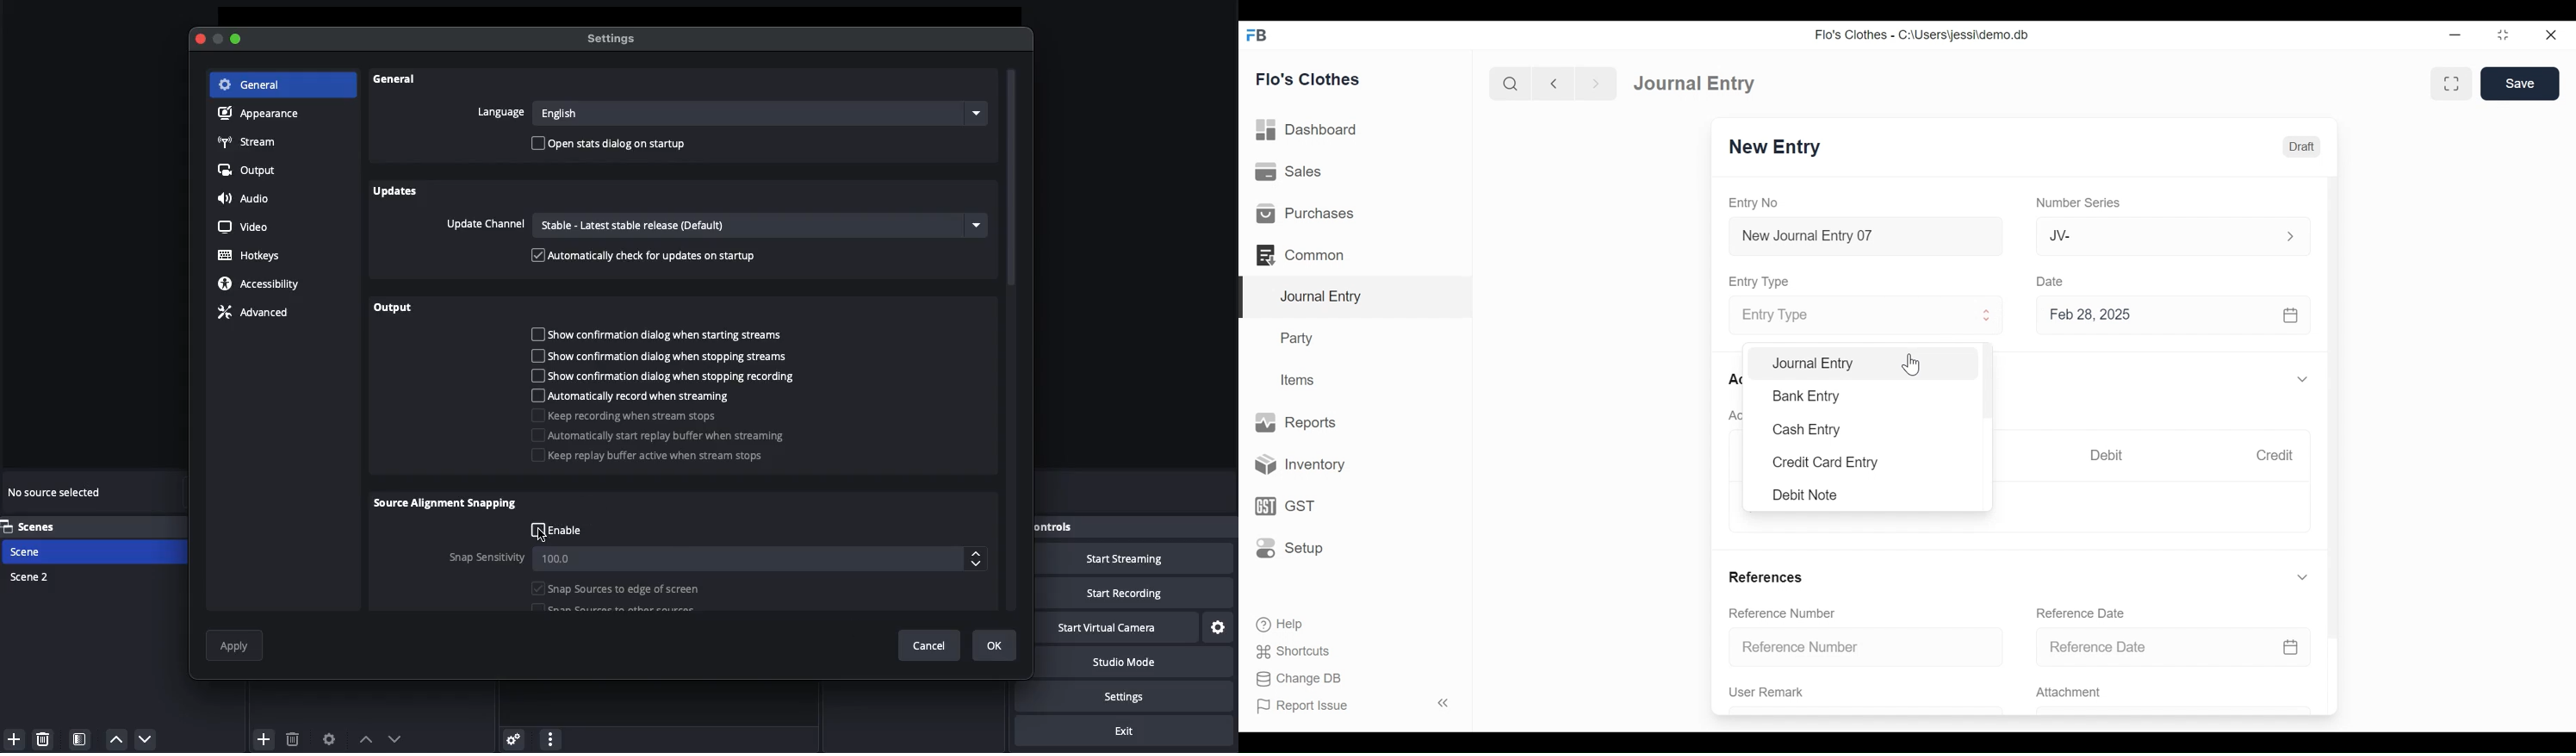 The width and height of the screenshot is (2576, 756). What do you see at coordinates (219, 40) in the screenshot?
I see `Button` at bounding box center [219, 40].